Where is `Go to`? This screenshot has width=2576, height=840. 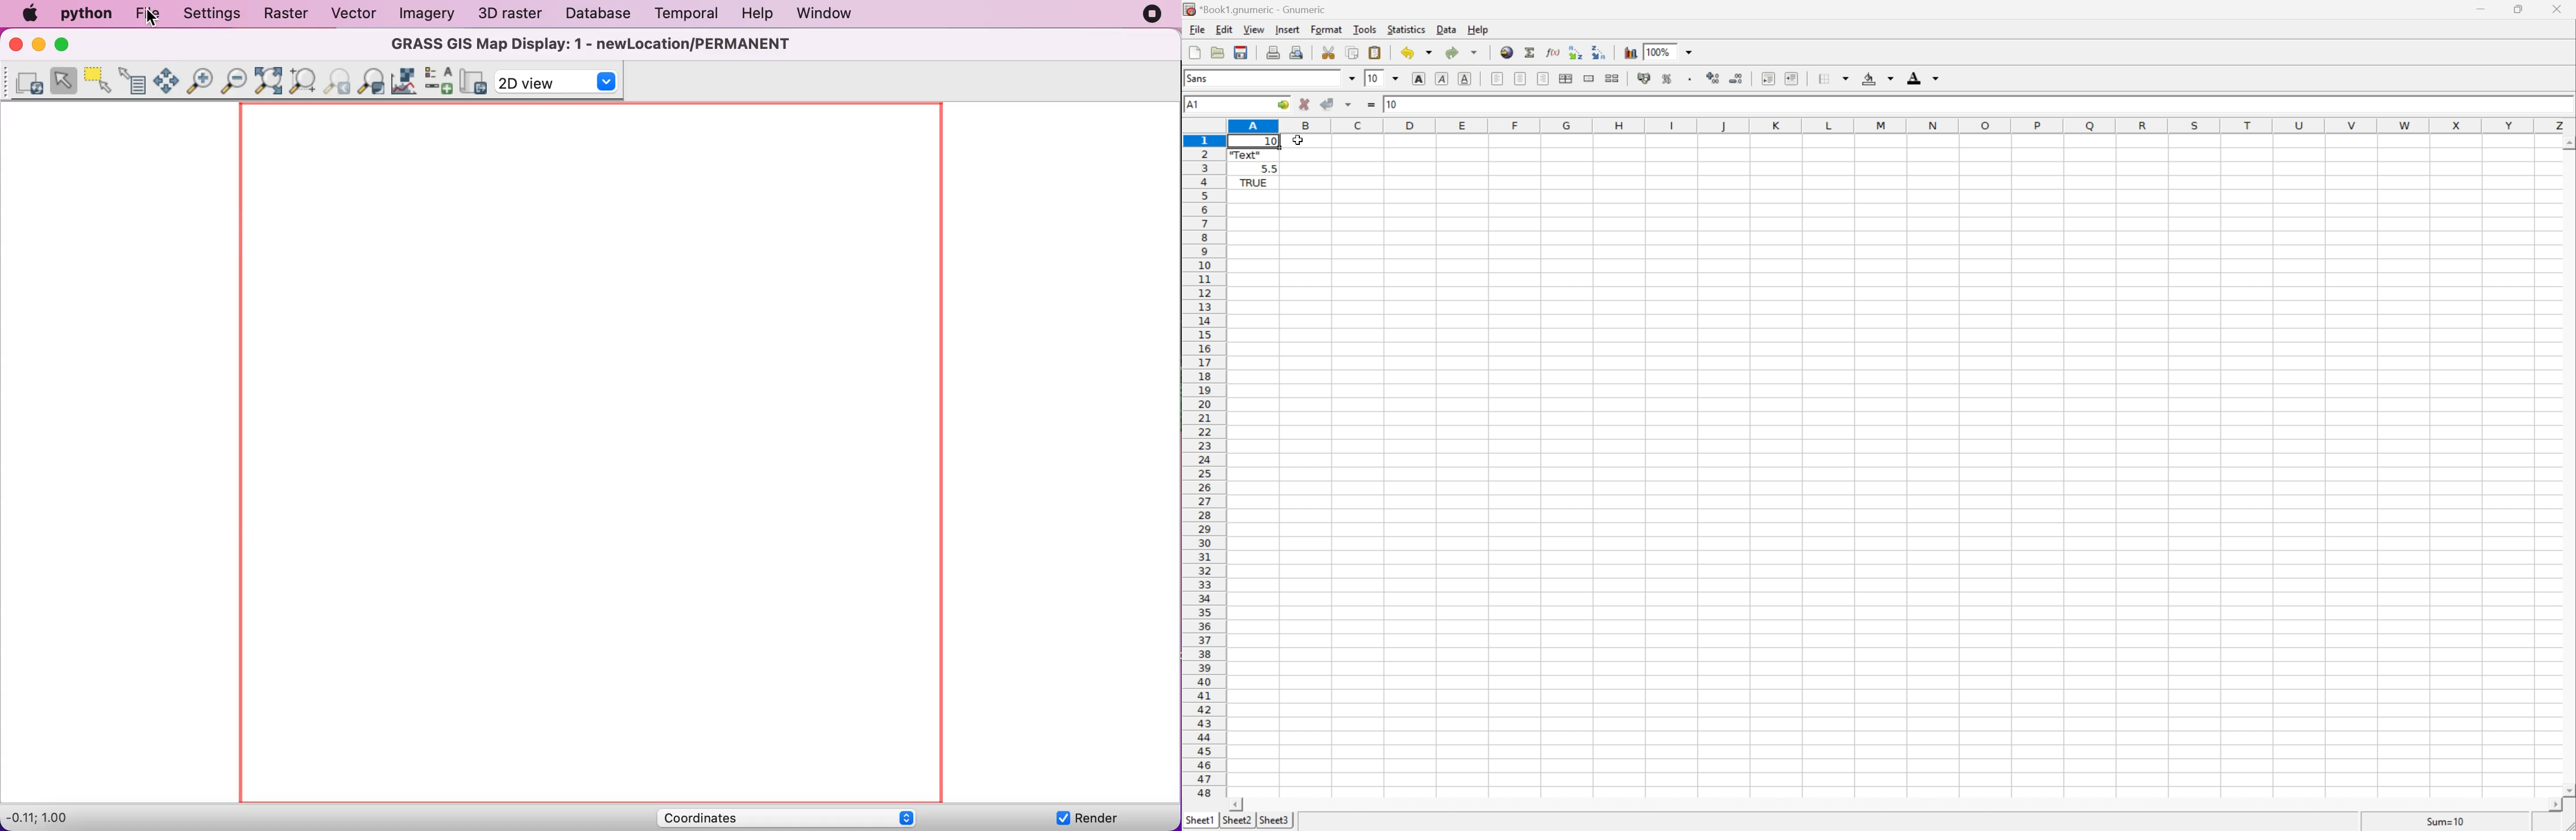
Go to is located at coordinates (1282, 103).